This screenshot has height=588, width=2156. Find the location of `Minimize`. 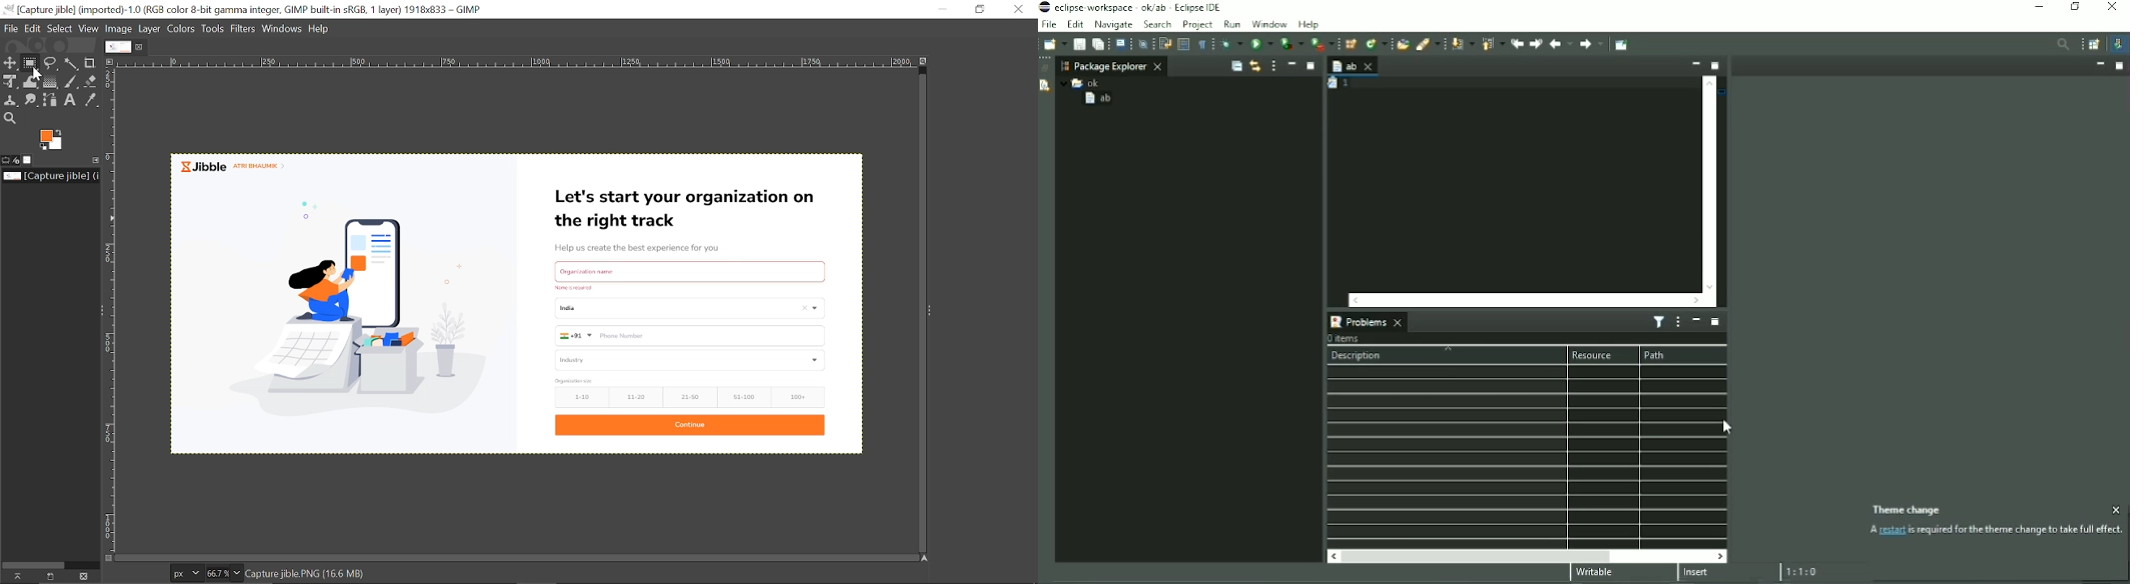

Minimize is located at coordinates (946, 9).